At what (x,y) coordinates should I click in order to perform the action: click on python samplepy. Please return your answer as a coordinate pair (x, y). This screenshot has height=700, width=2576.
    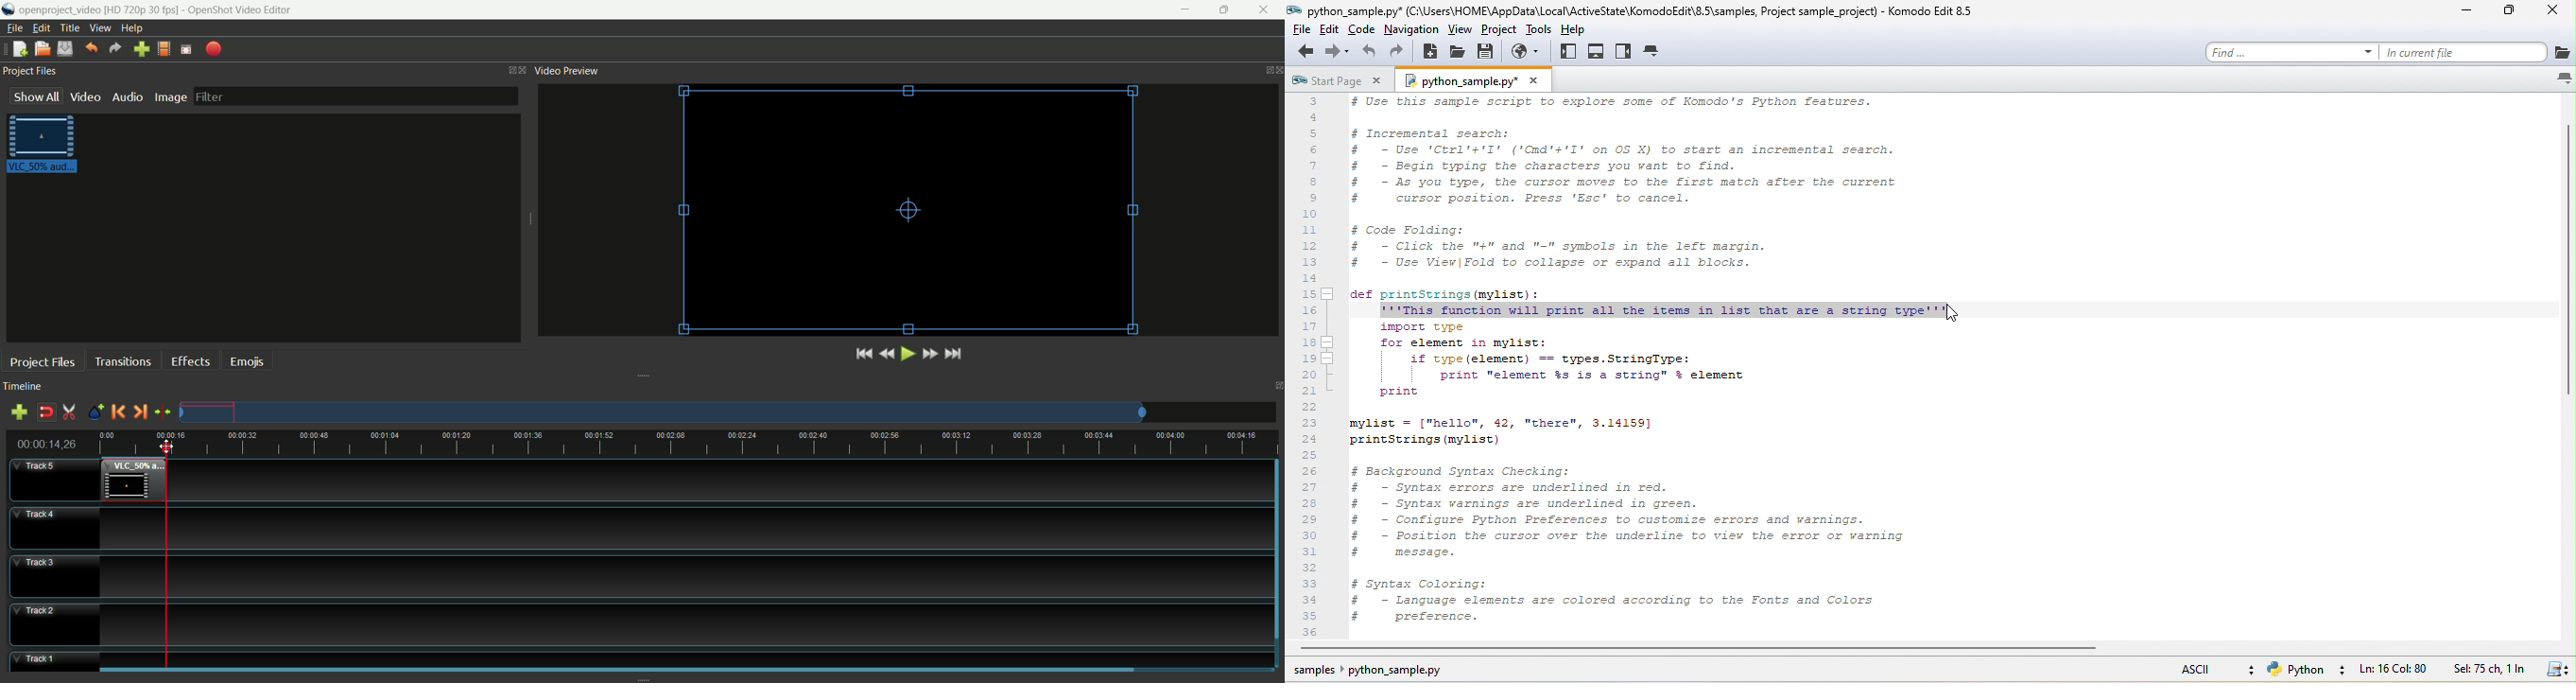
    Looking at the image, I should click on (1457, 82).